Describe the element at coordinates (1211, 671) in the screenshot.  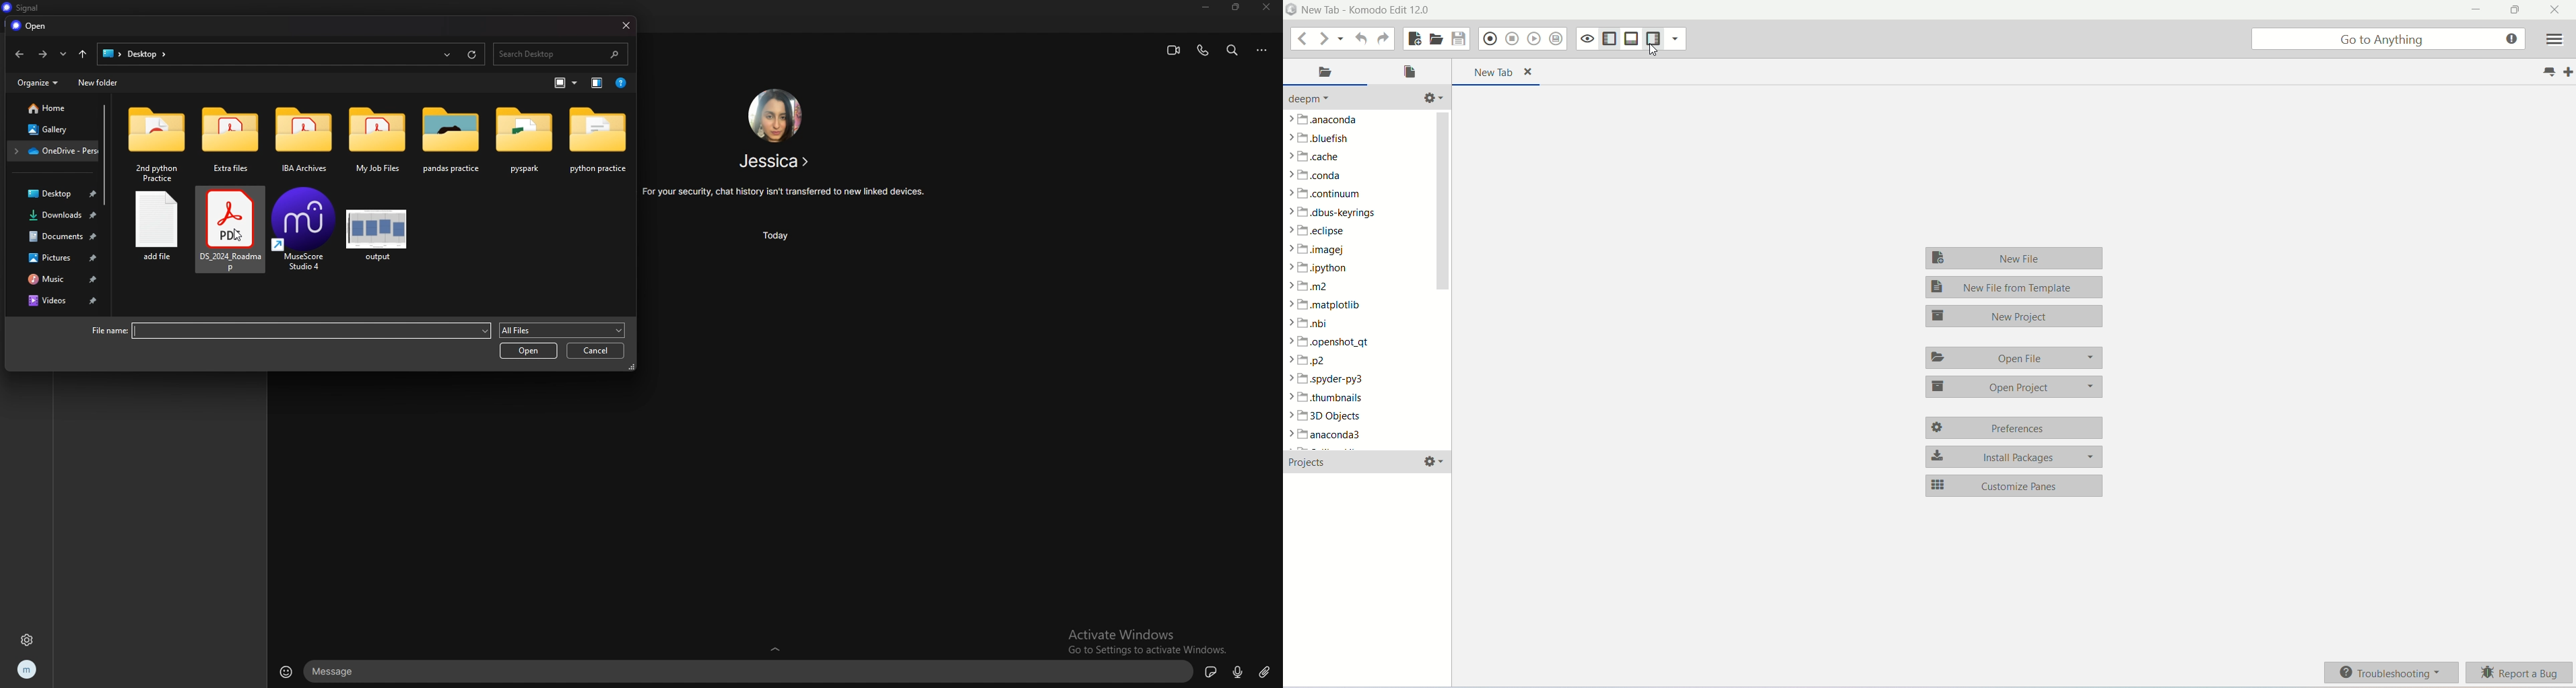
I see `sticker` at that location.